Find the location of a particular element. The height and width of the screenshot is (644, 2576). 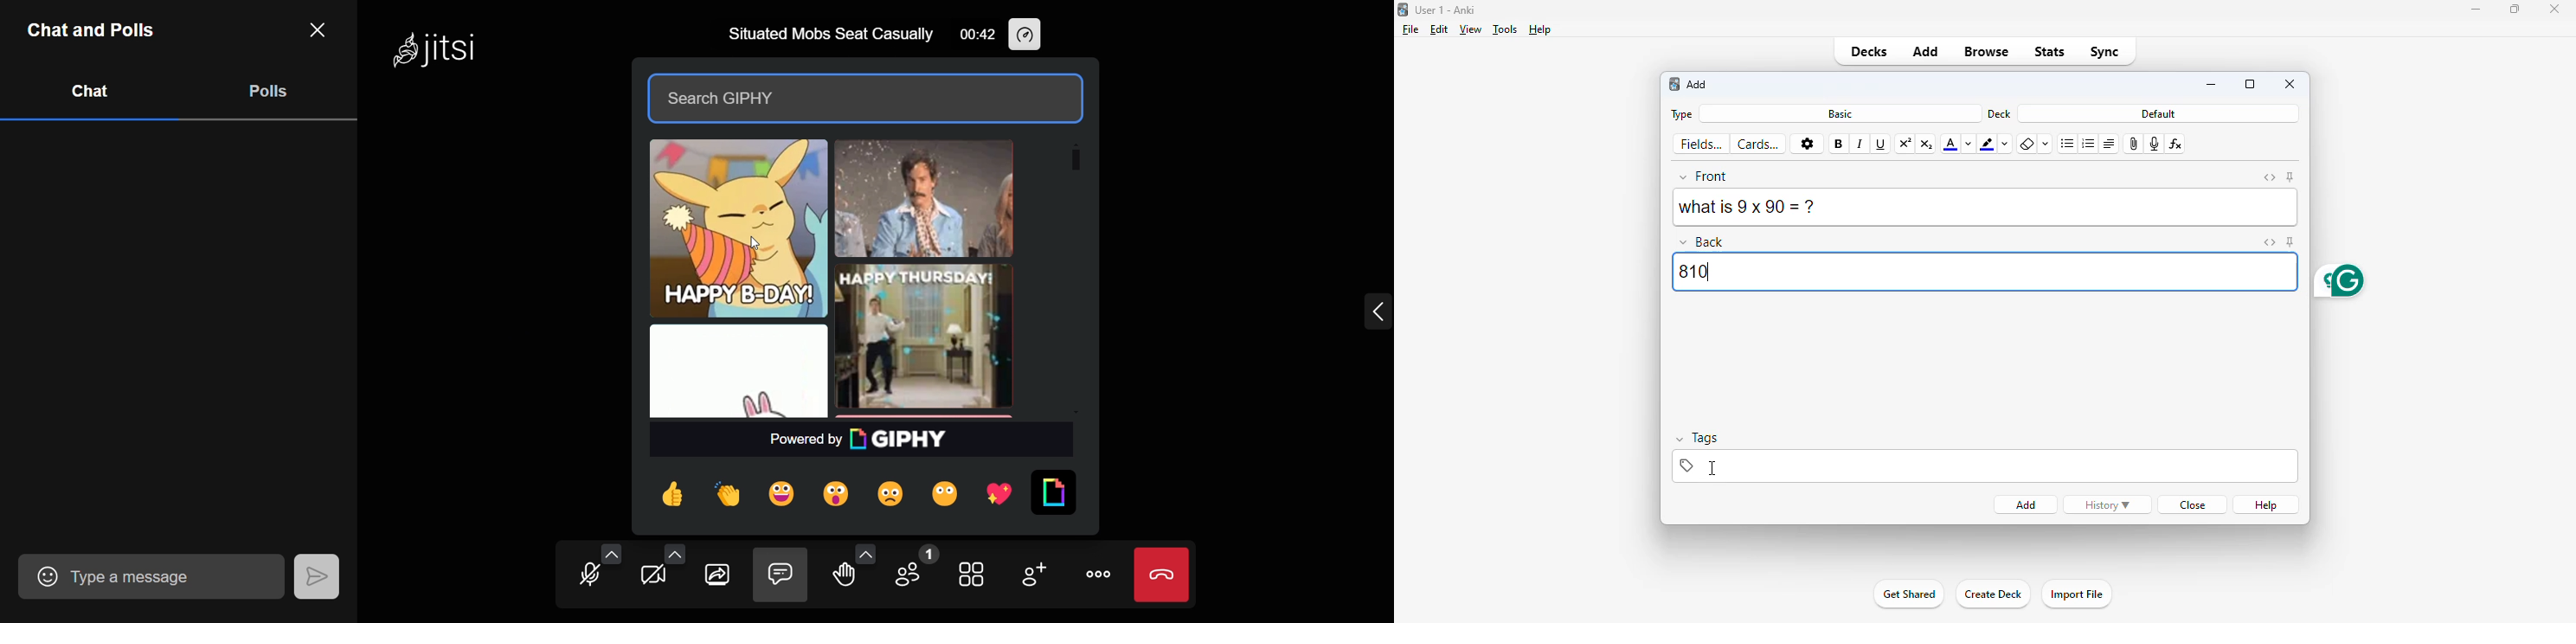

browse is located at coordinates (1988, 51).